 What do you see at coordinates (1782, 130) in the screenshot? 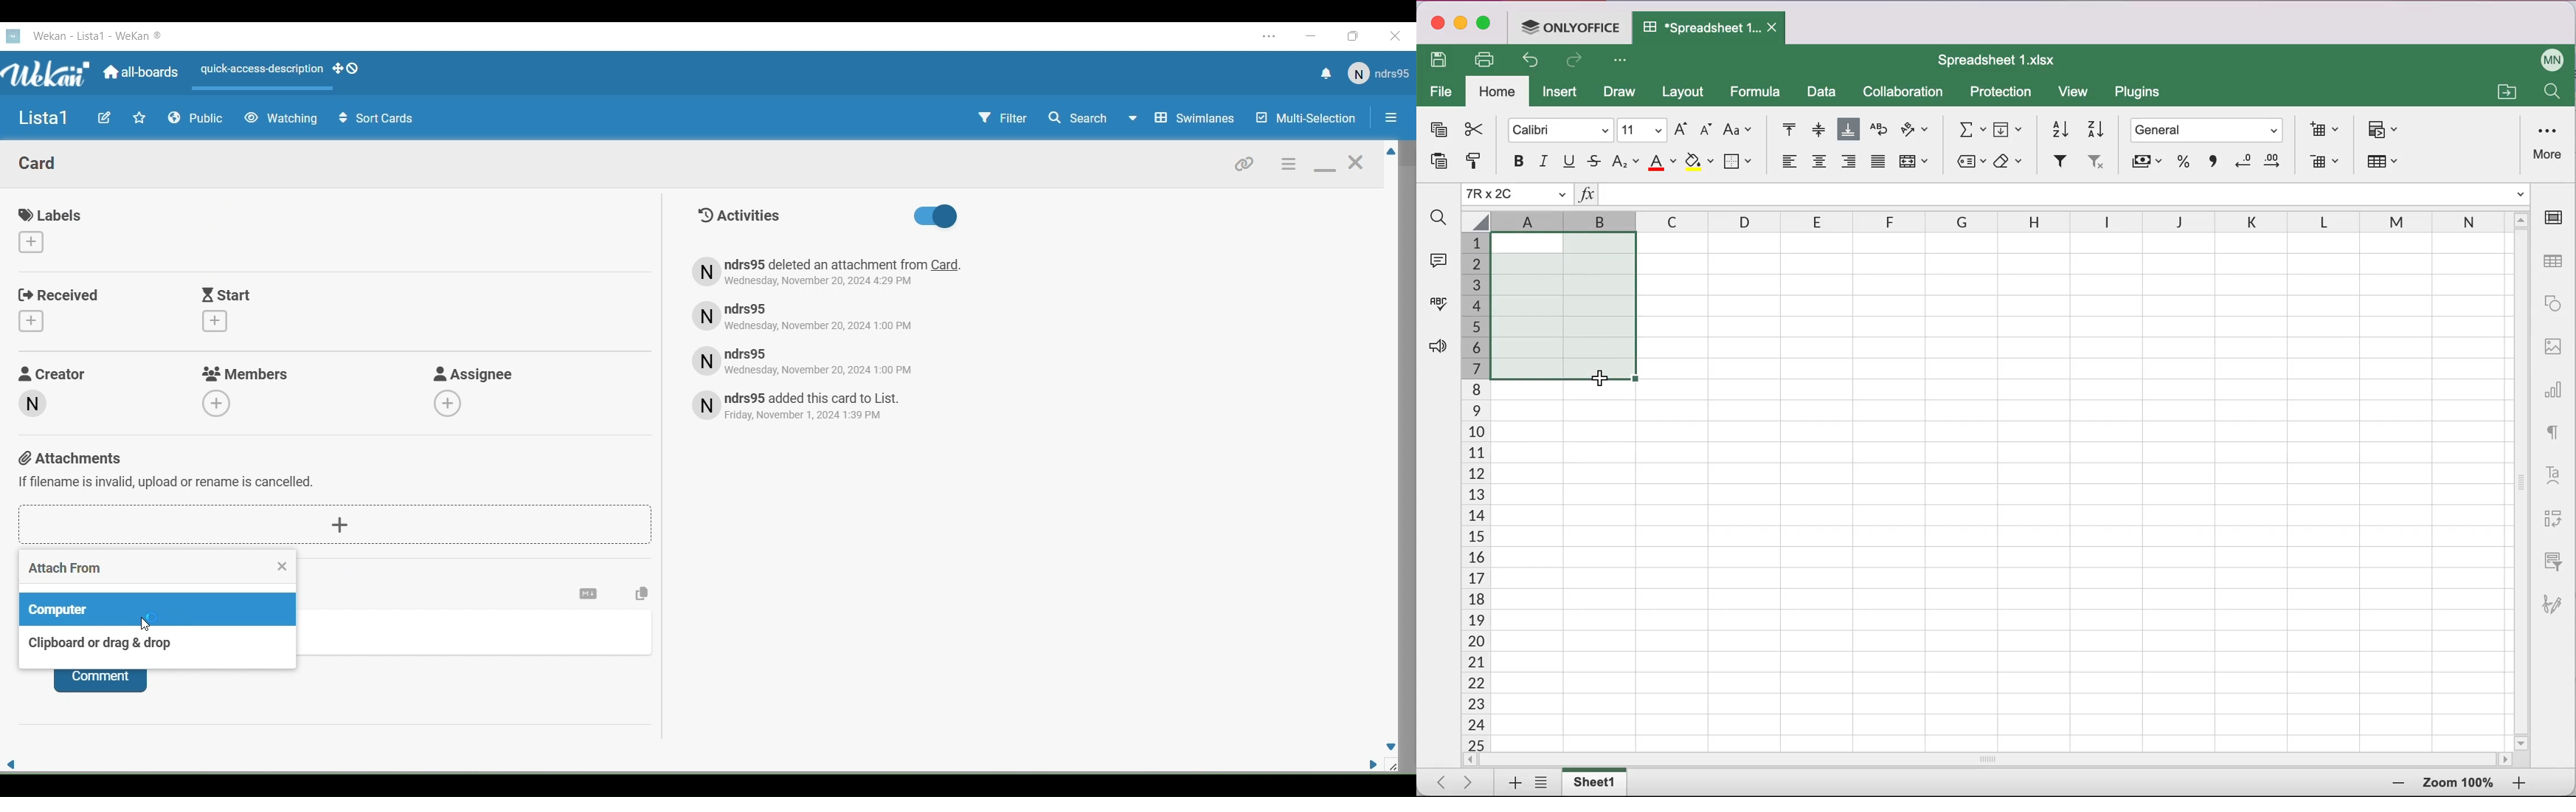
I see `align top` at bounding box center [1782, 130].